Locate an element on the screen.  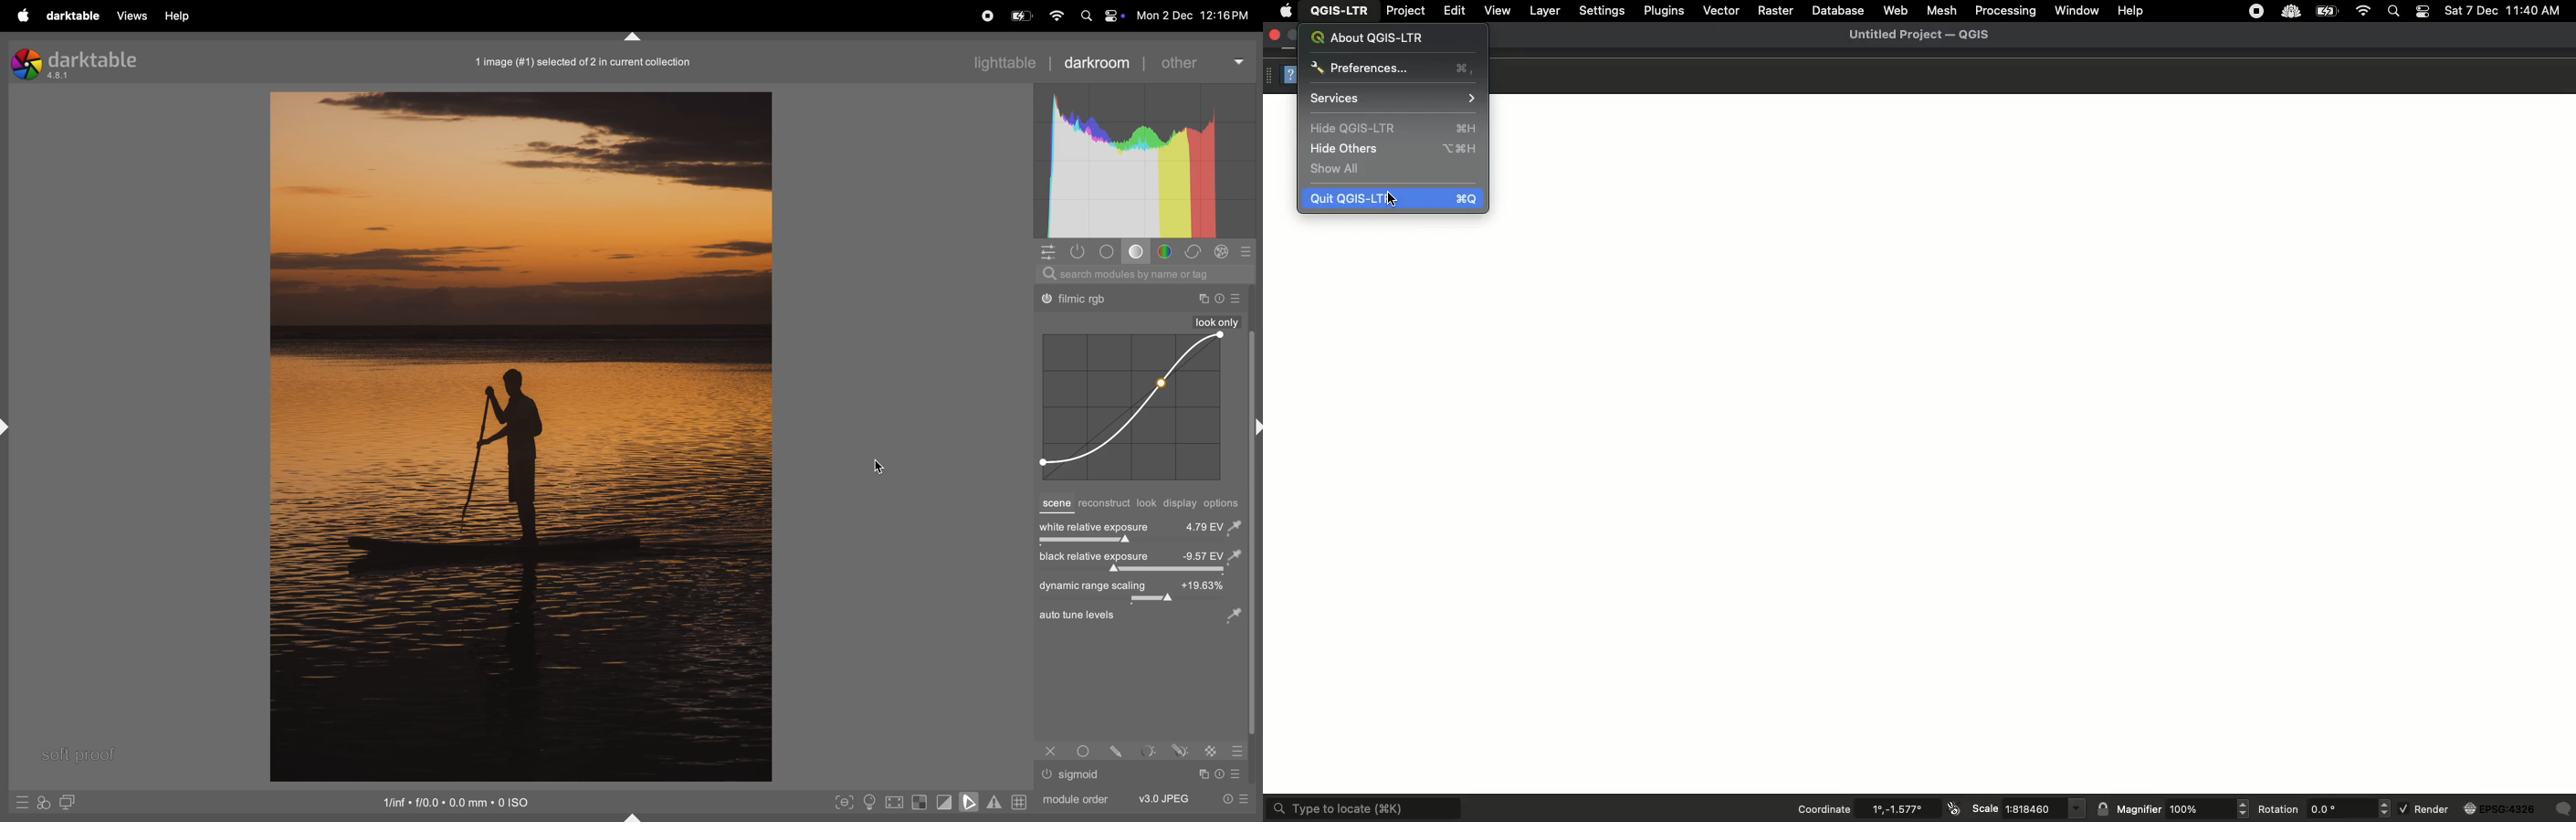
toggle indications of raw exposure is located at coordinates (919, 802).